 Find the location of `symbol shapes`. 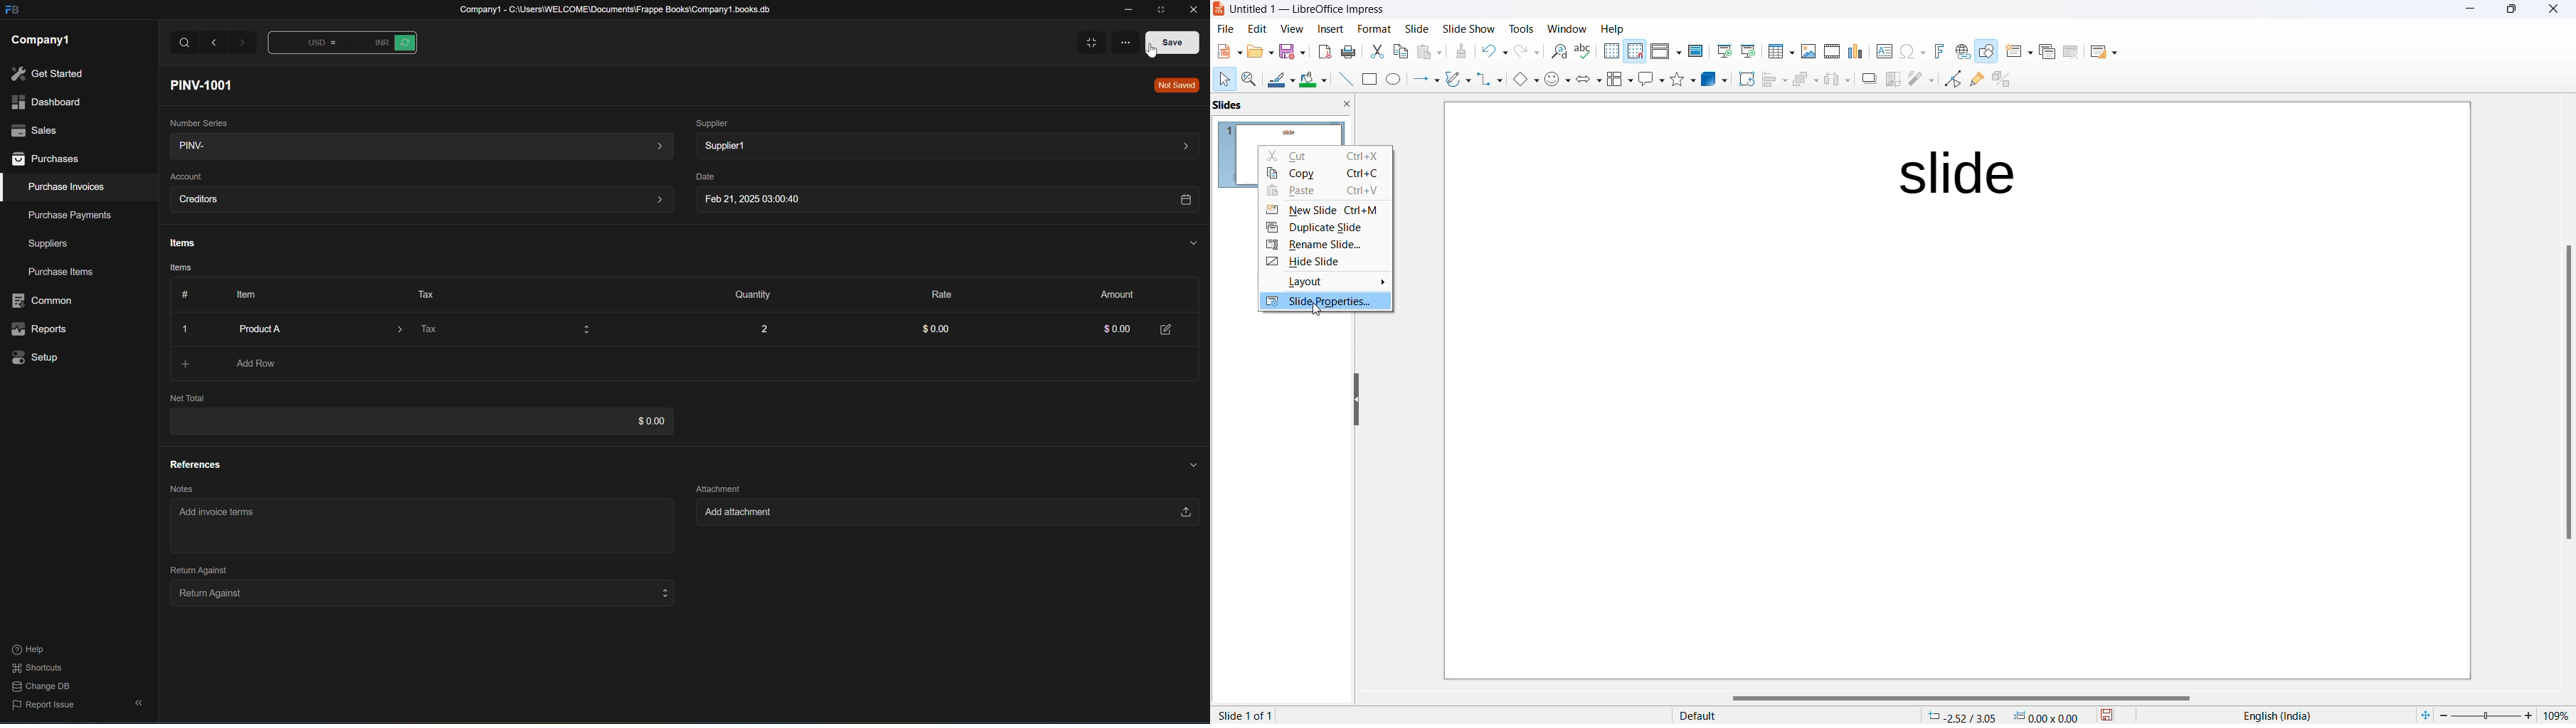

symbol shapes is located at coordinates (1558, 80).